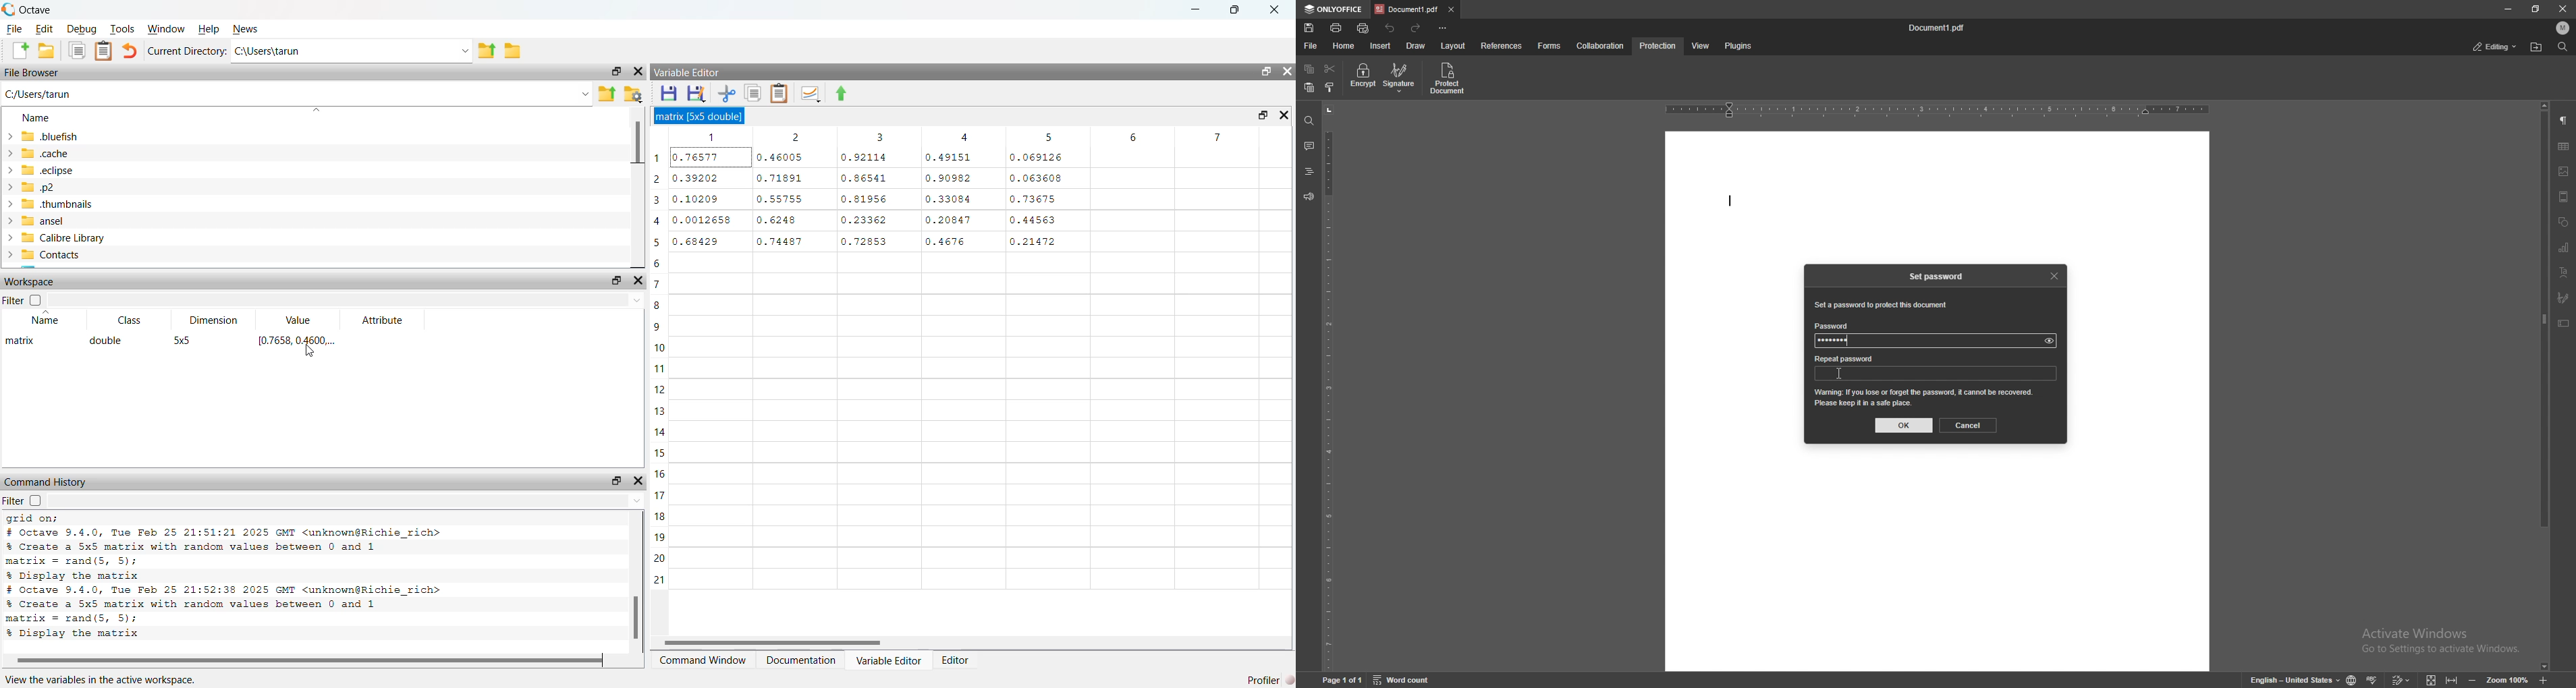 The width and height of the screenshot is (2576, 700). I want to click on Class, so click(127, 321).